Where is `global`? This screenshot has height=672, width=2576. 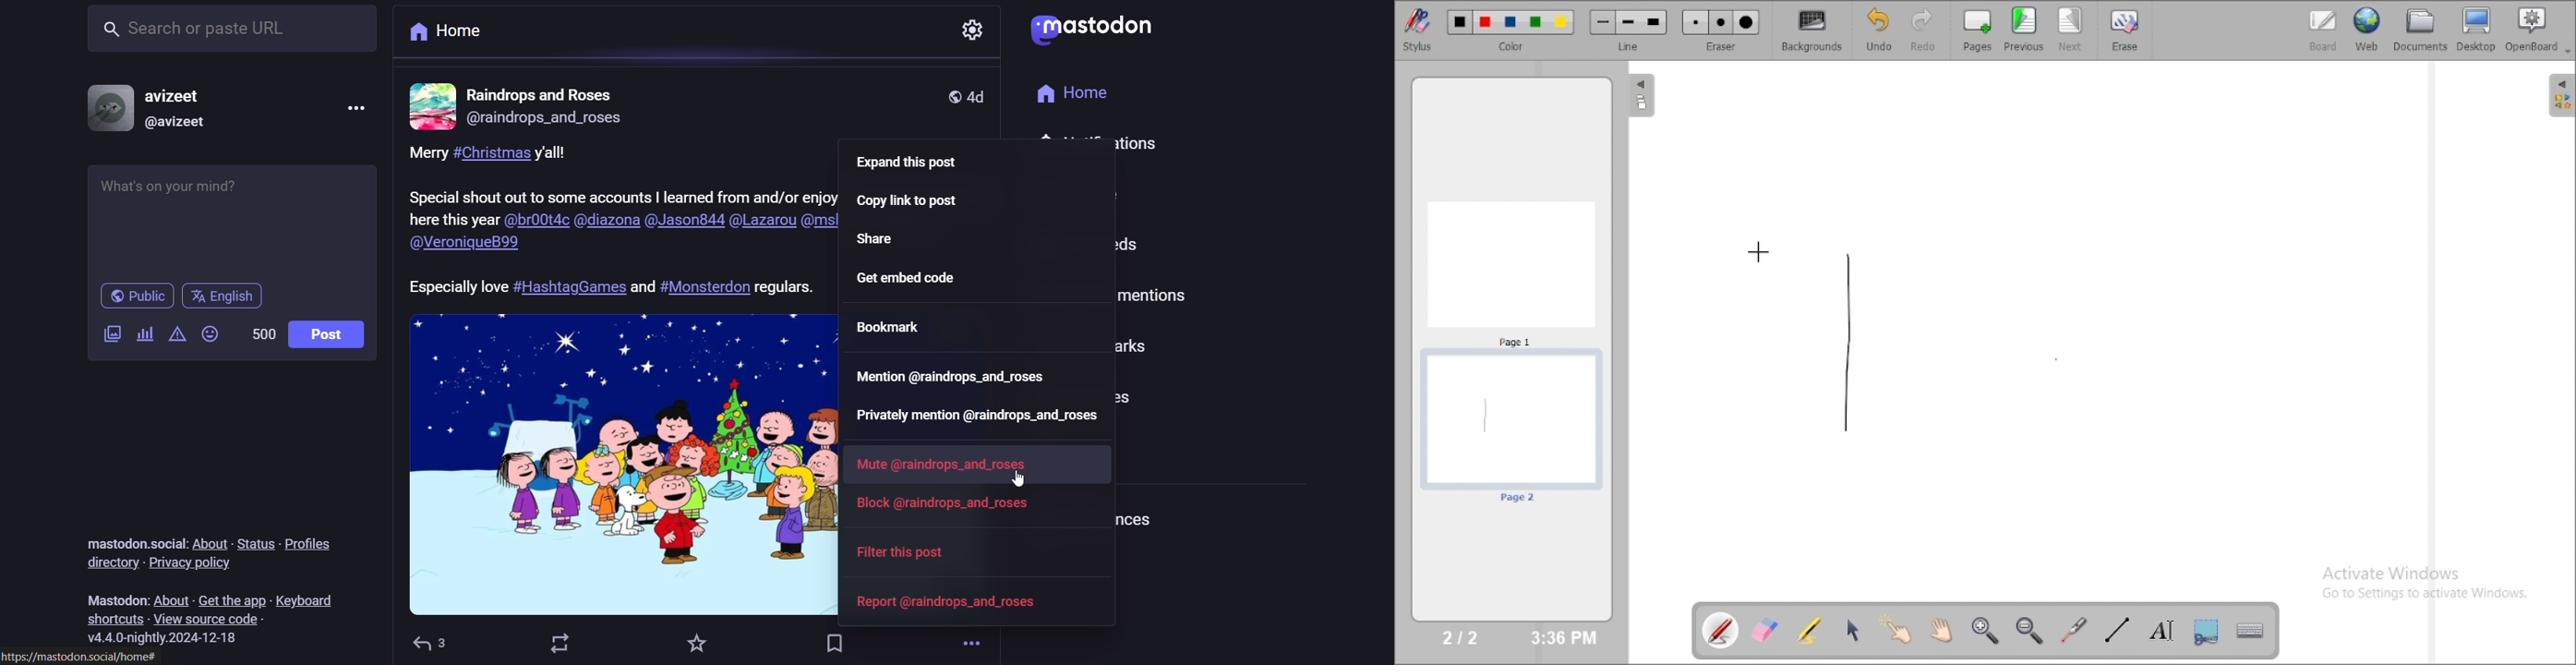
global is located at coordinates (951, 96).